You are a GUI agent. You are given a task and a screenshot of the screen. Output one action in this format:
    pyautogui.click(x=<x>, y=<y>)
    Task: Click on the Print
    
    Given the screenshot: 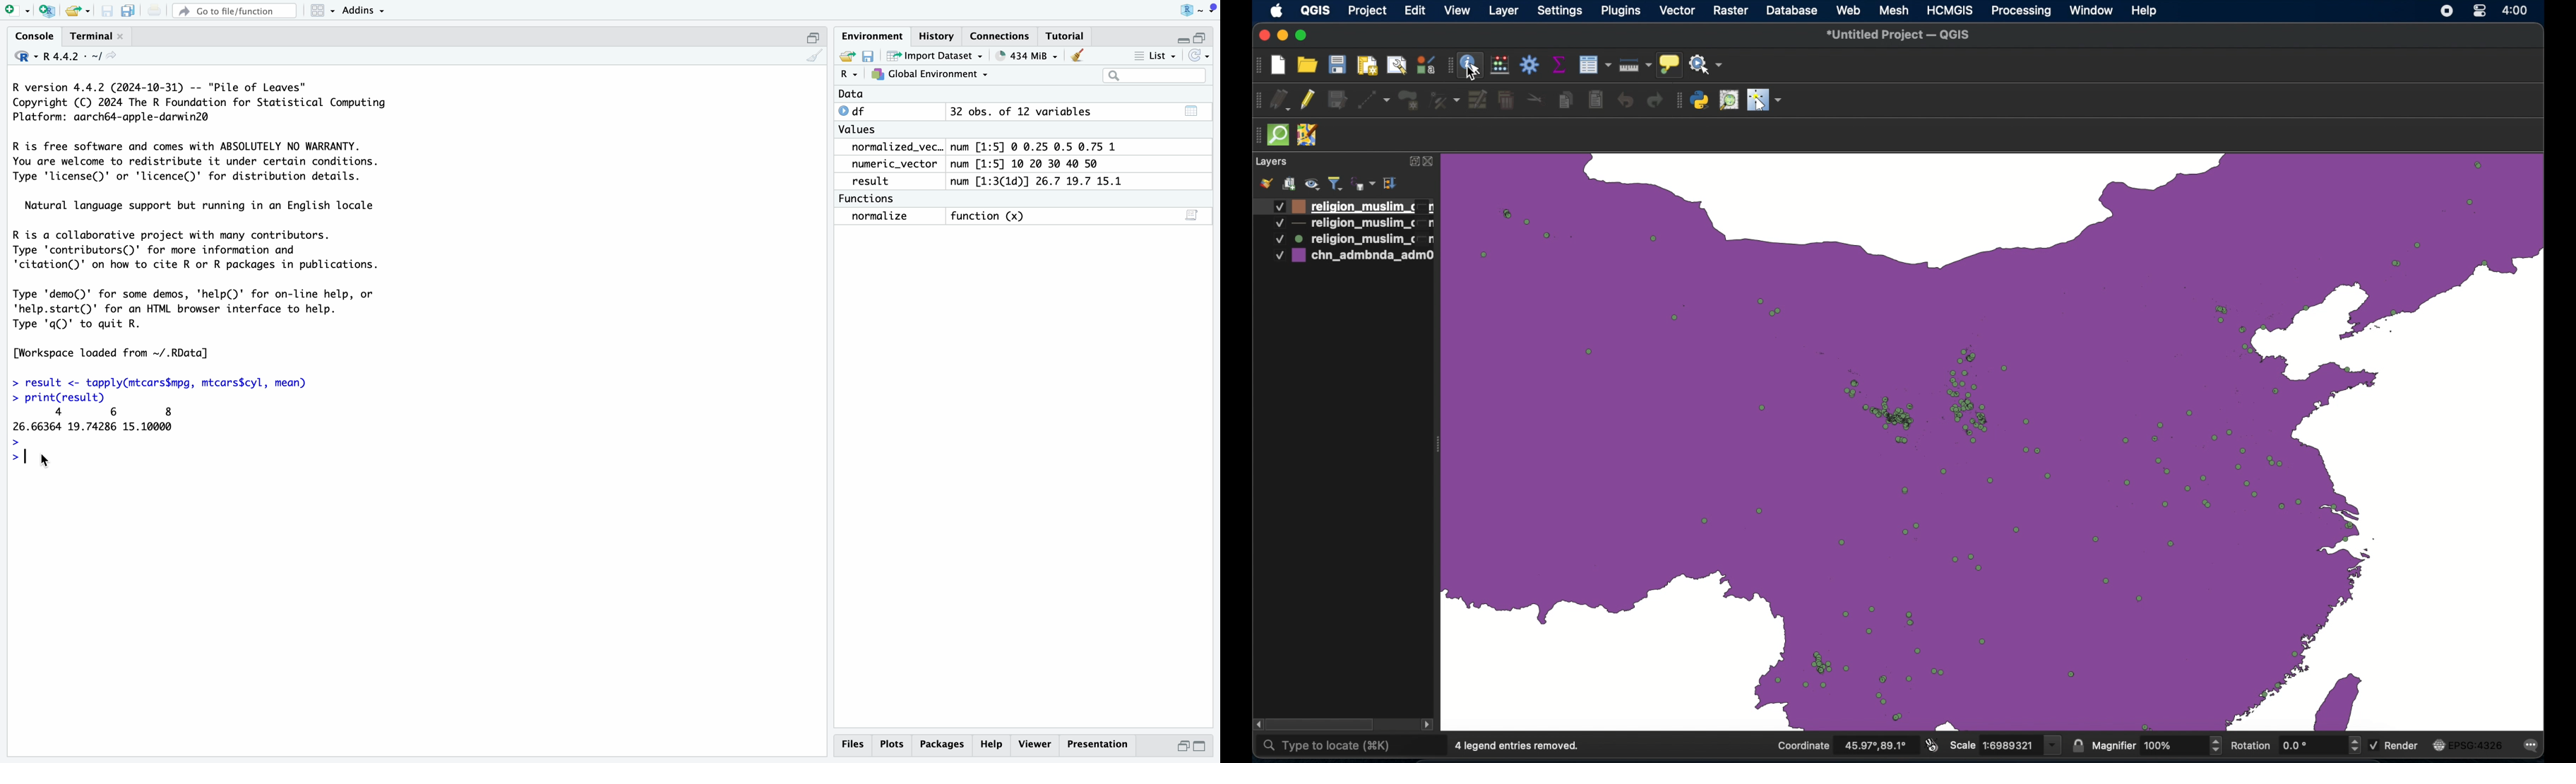 What is the action you would take?
    pyautogui.click(x=153, y=11)
    